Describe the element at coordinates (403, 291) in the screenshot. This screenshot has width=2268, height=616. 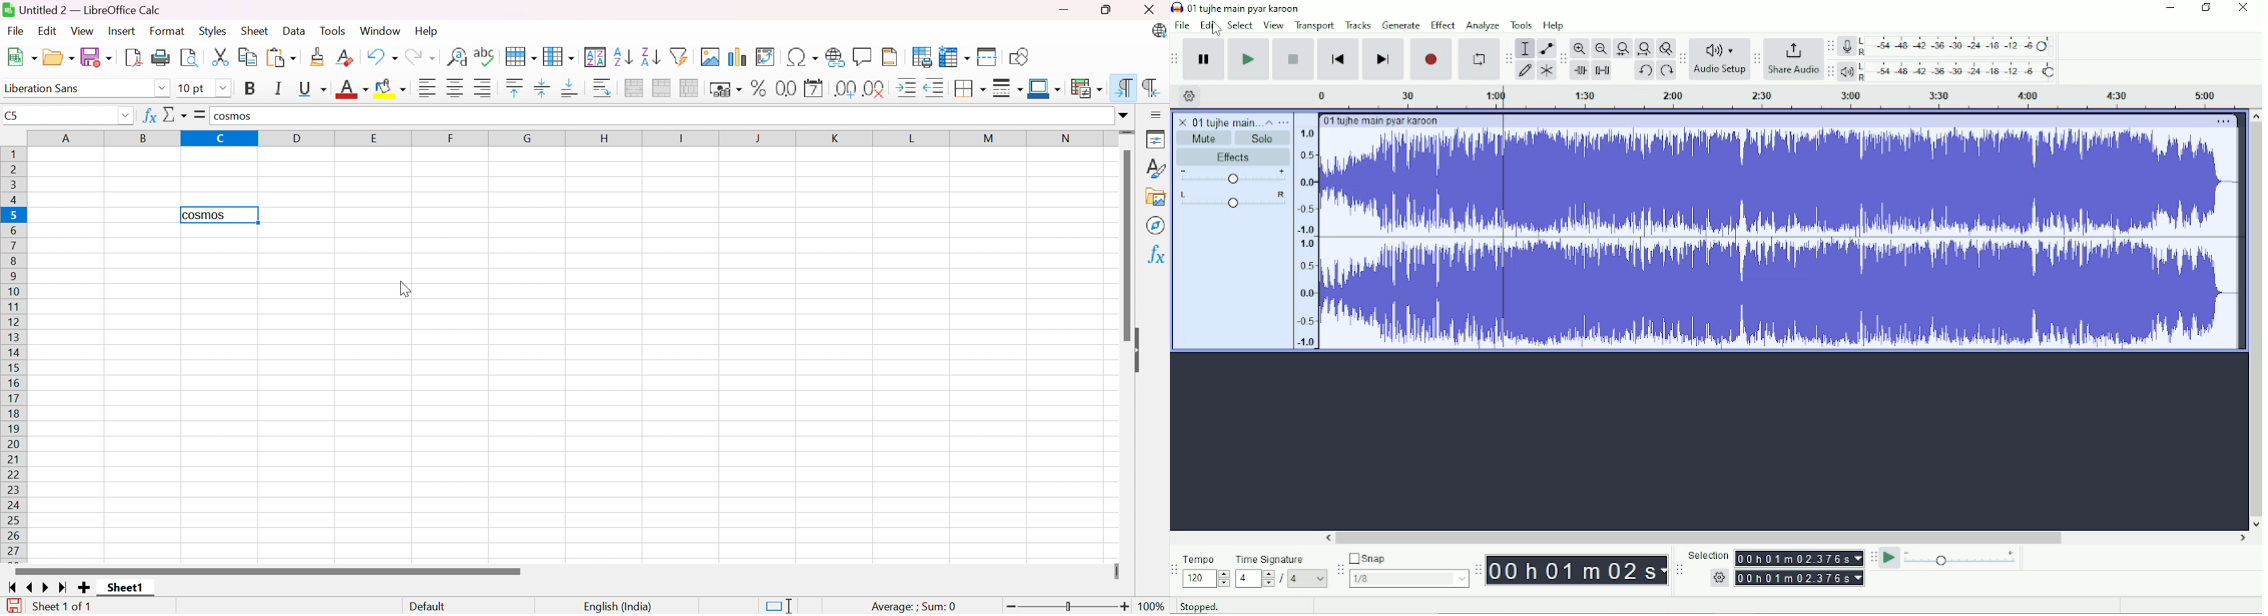
I see `Cursor` at that location.